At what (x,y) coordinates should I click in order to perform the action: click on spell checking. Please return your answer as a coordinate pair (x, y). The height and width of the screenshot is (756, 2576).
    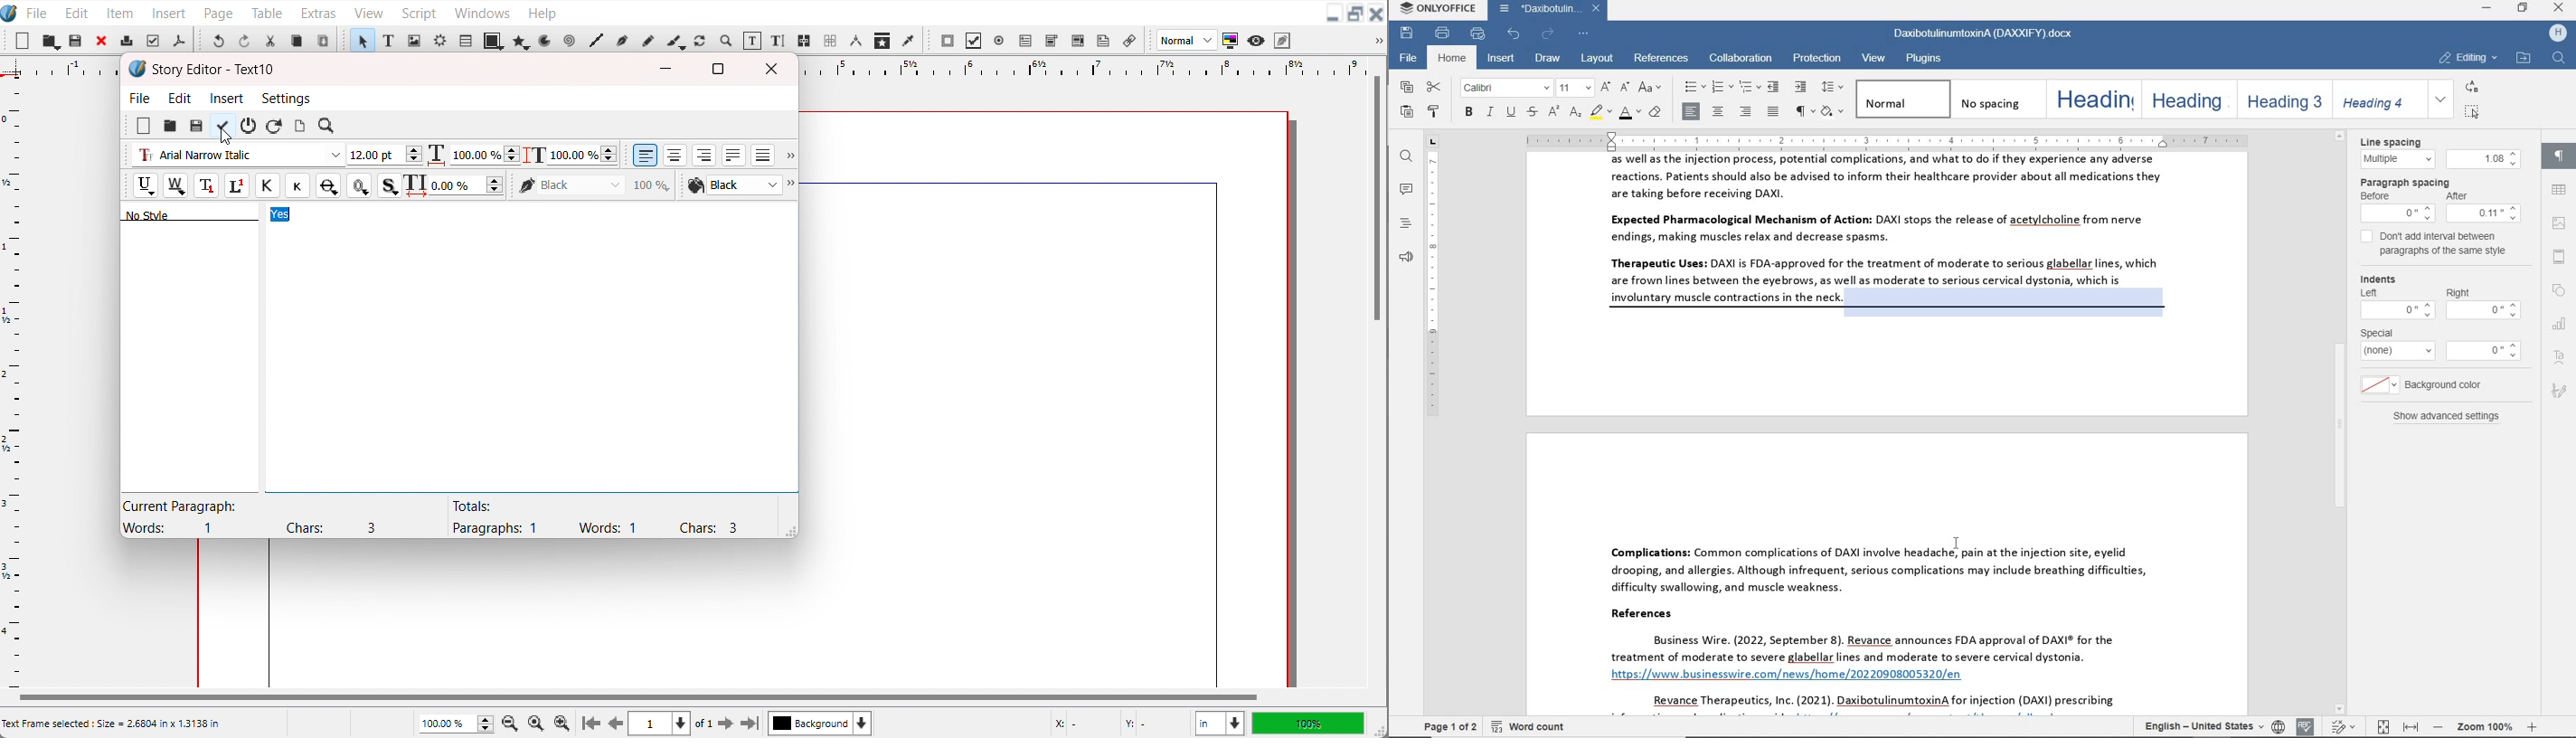
    Looking at the image, I should click on (2306, 727).